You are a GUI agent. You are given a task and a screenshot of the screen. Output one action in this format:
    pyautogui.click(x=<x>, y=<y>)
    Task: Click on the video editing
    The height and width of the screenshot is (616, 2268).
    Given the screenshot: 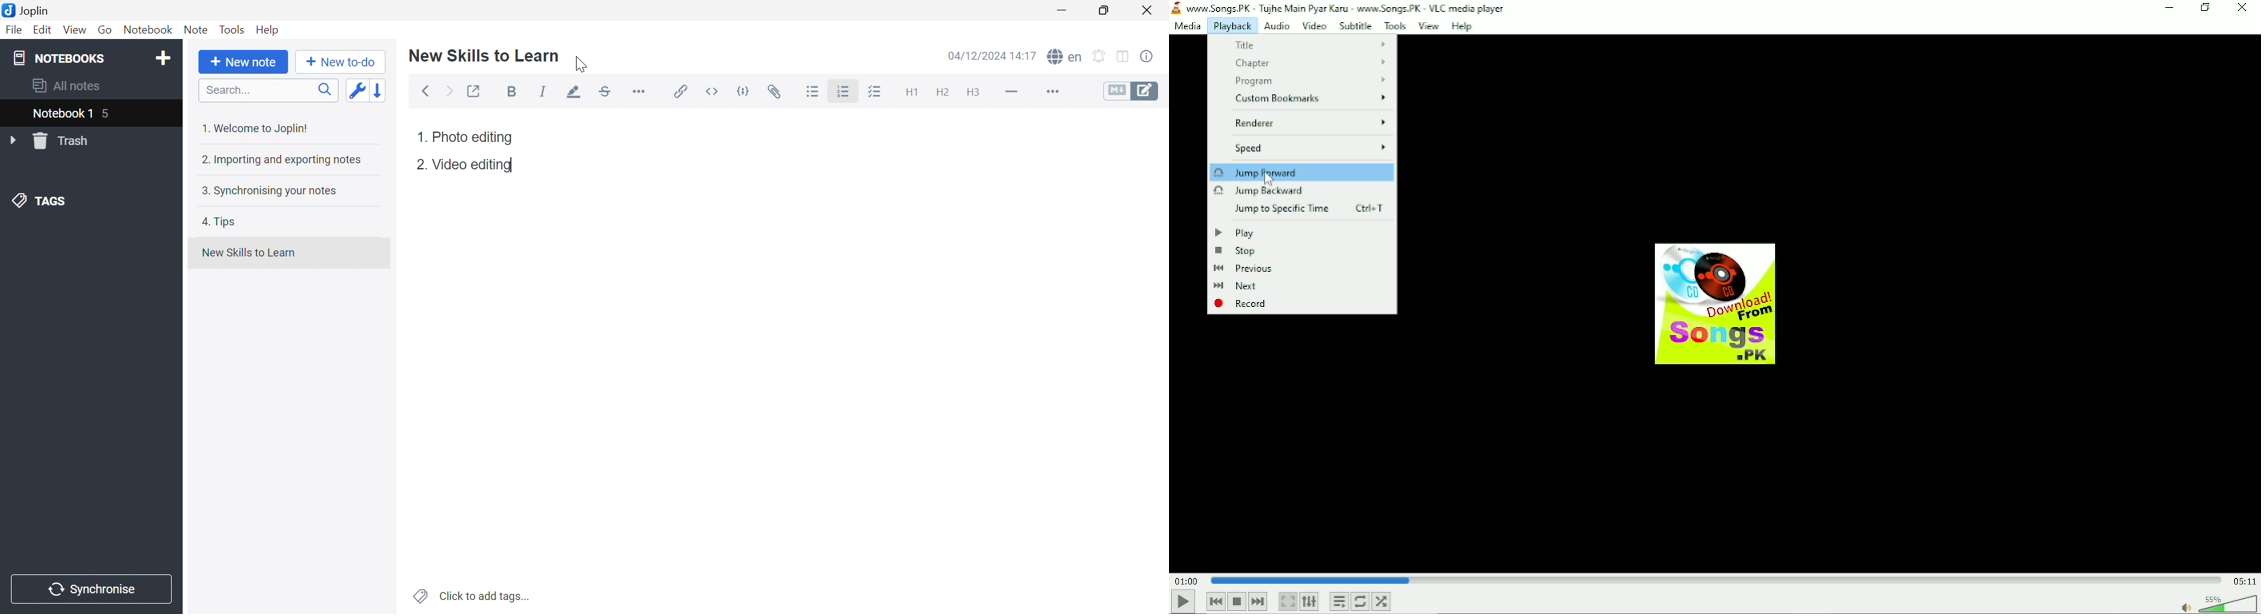 What is the action you would take?
    pyautogui.click(x=475, y=165)
    